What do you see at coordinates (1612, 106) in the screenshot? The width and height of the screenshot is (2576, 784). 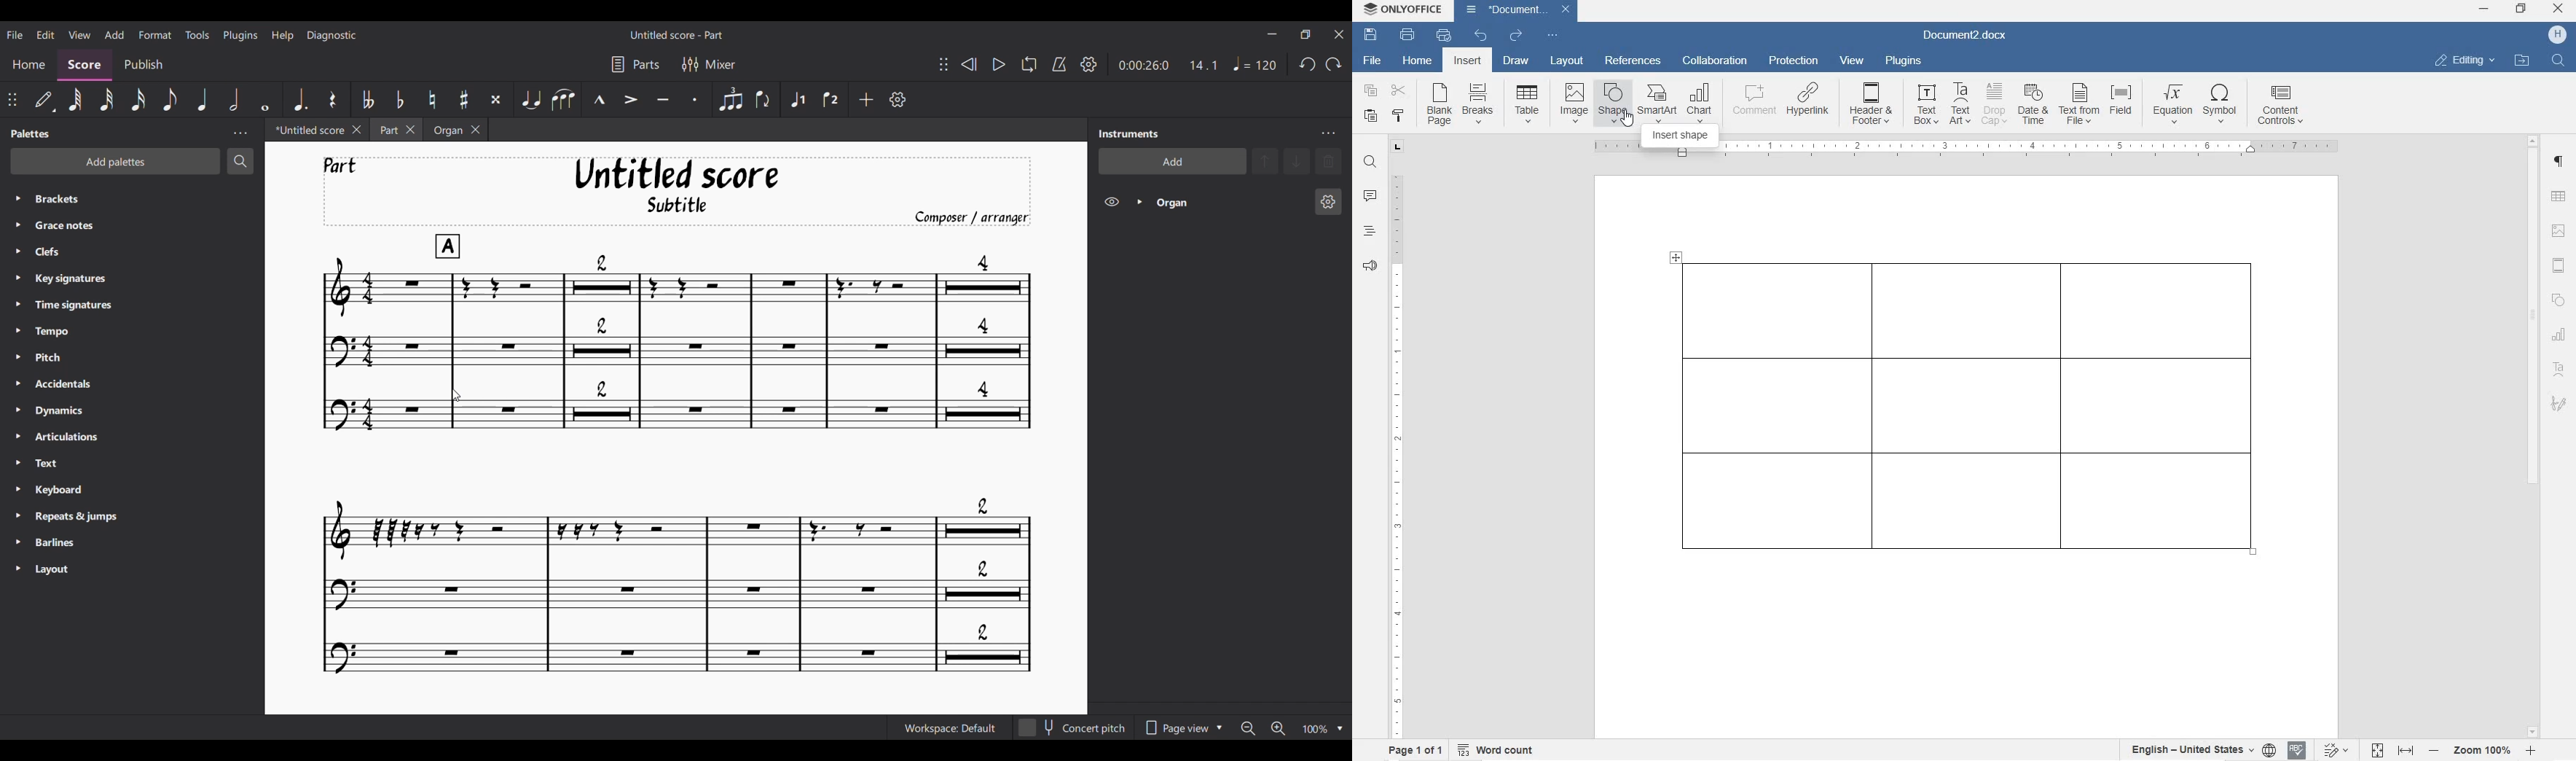 I see `INSERT SHAPE` at bounding box center [1612, 106].